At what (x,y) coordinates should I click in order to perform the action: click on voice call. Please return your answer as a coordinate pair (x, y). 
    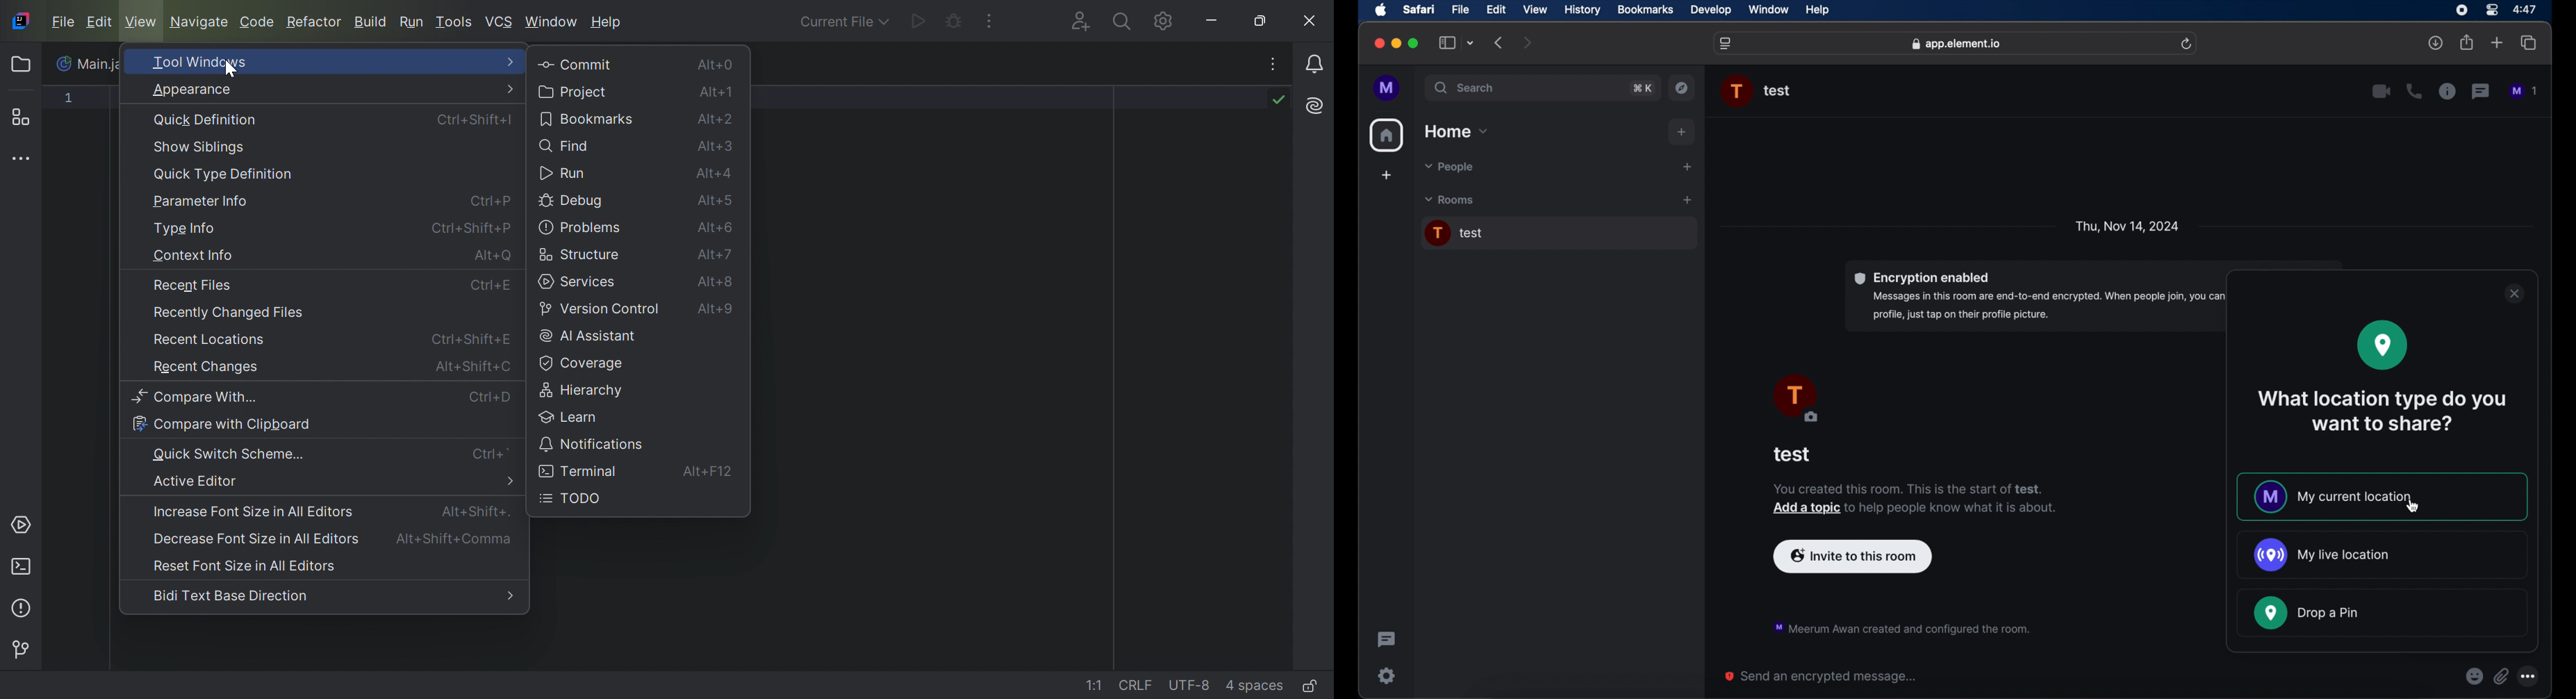
    Looking at the image, I should click on (2414, 91).